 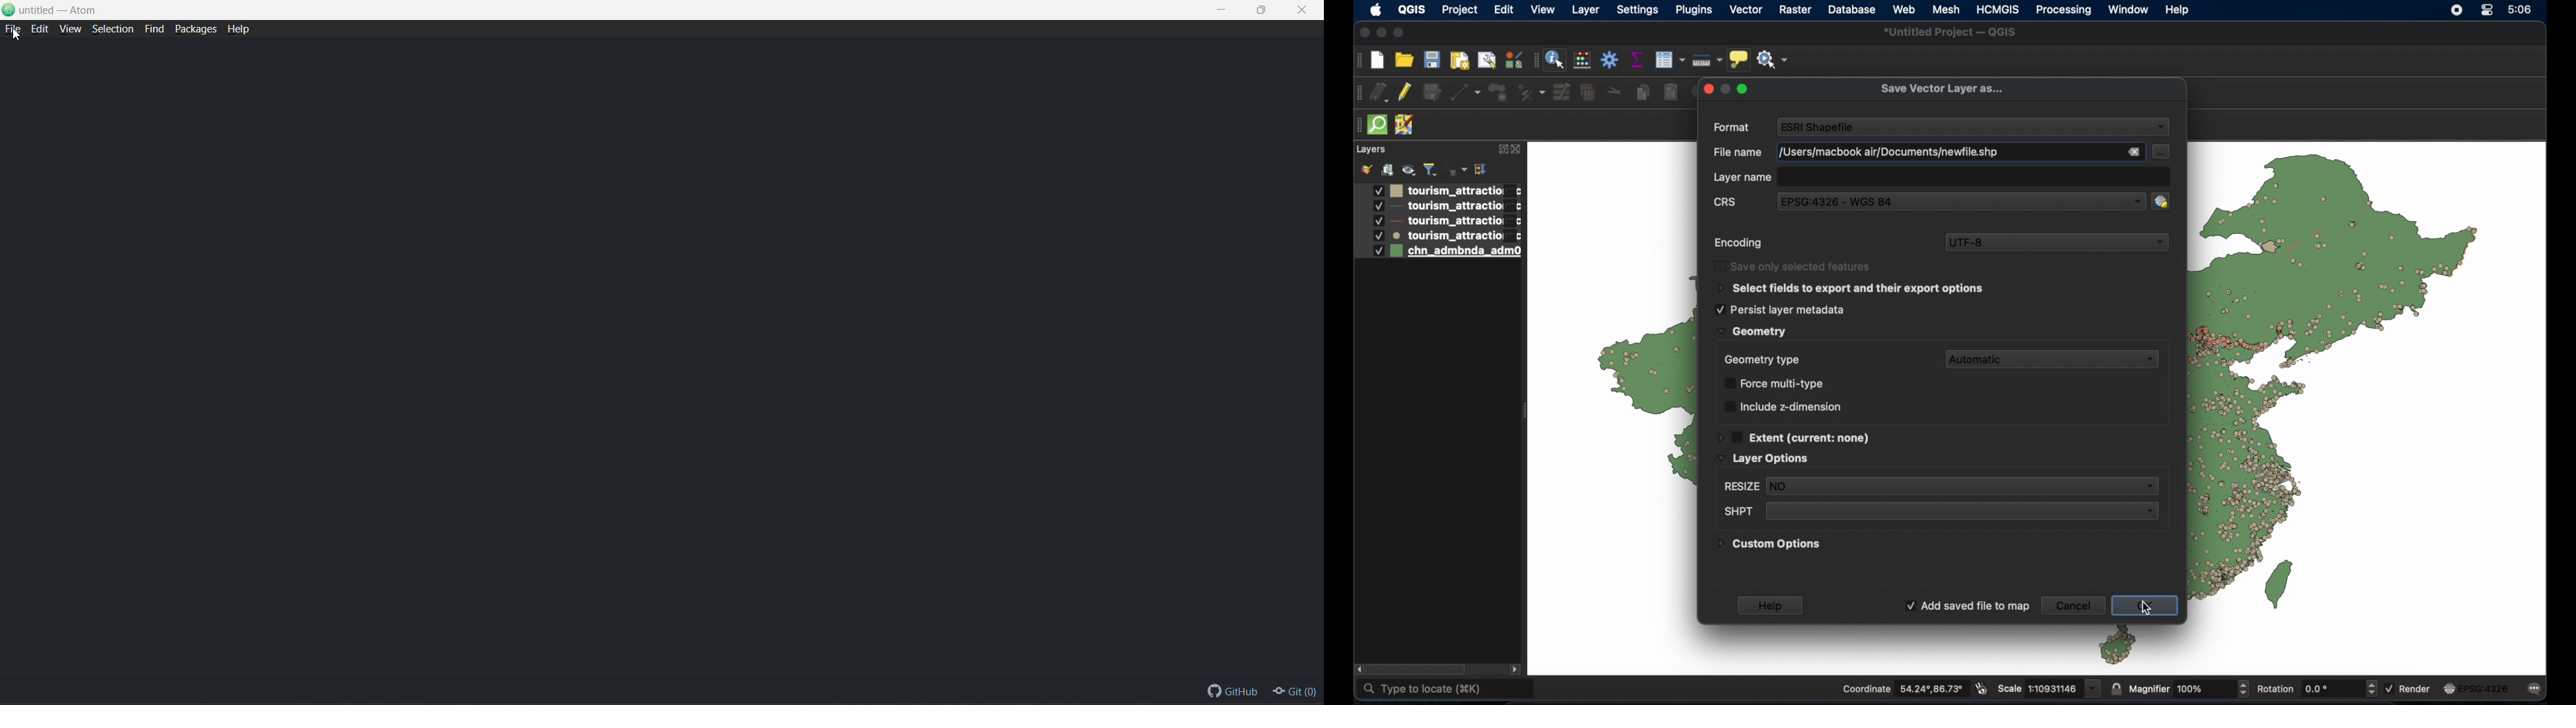 I want to click on layer, so click(x=1370, y=150).